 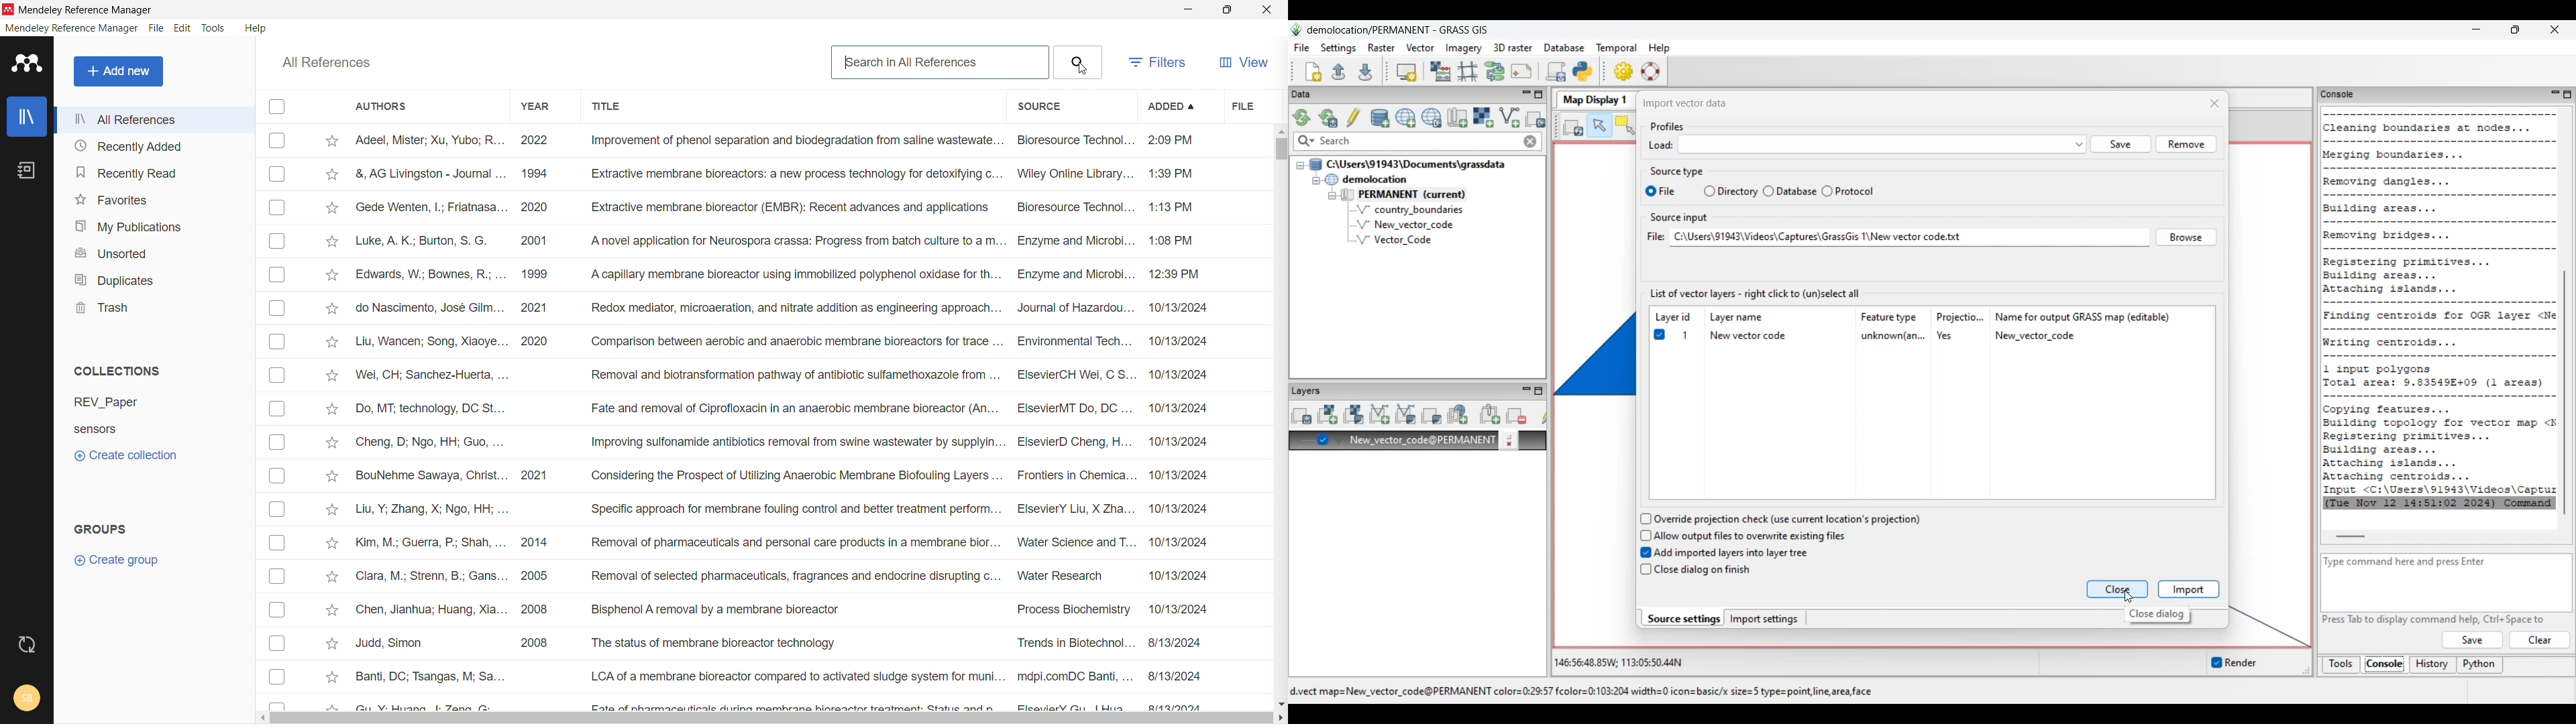 What do you see at coordinates (331, 440) in the screenshot?
I see `Add to favorites` at bounding box center [331, 440].